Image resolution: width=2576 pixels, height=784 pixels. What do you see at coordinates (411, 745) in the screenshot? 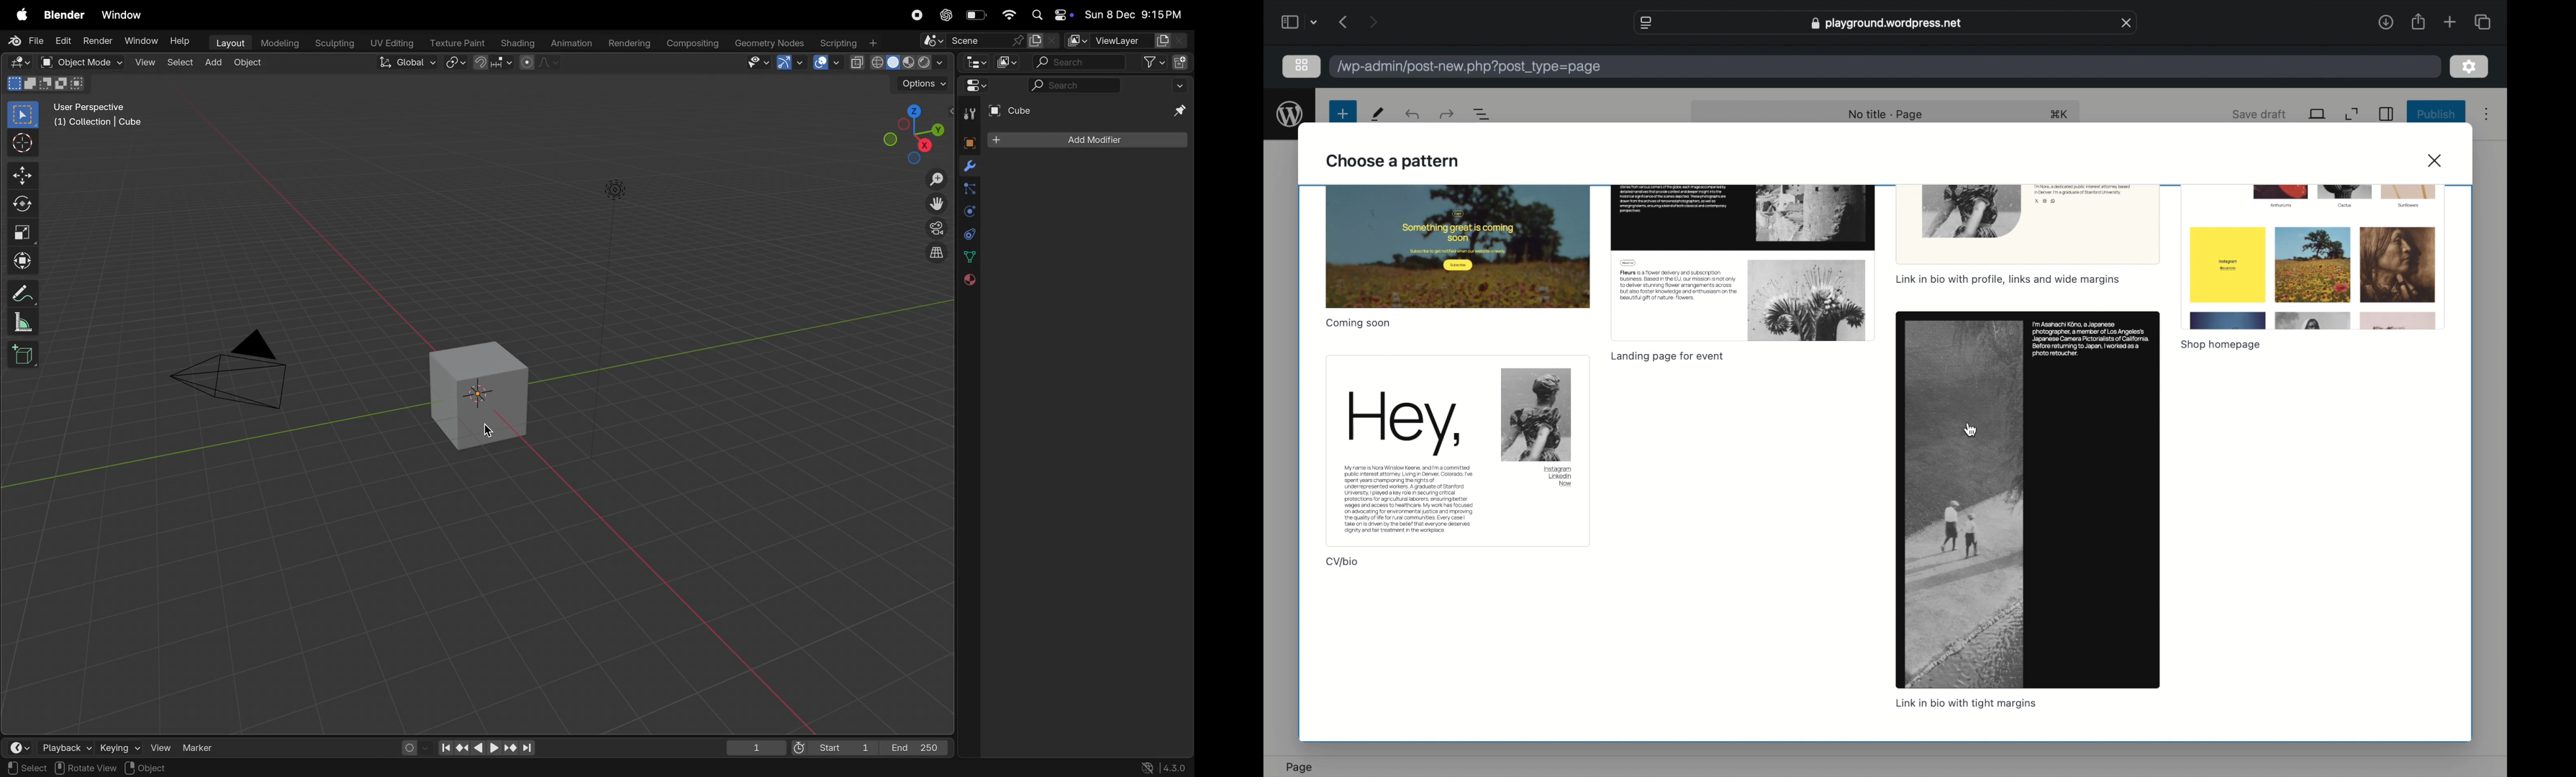
I see `auto keying` at bounding box center [411, 745].